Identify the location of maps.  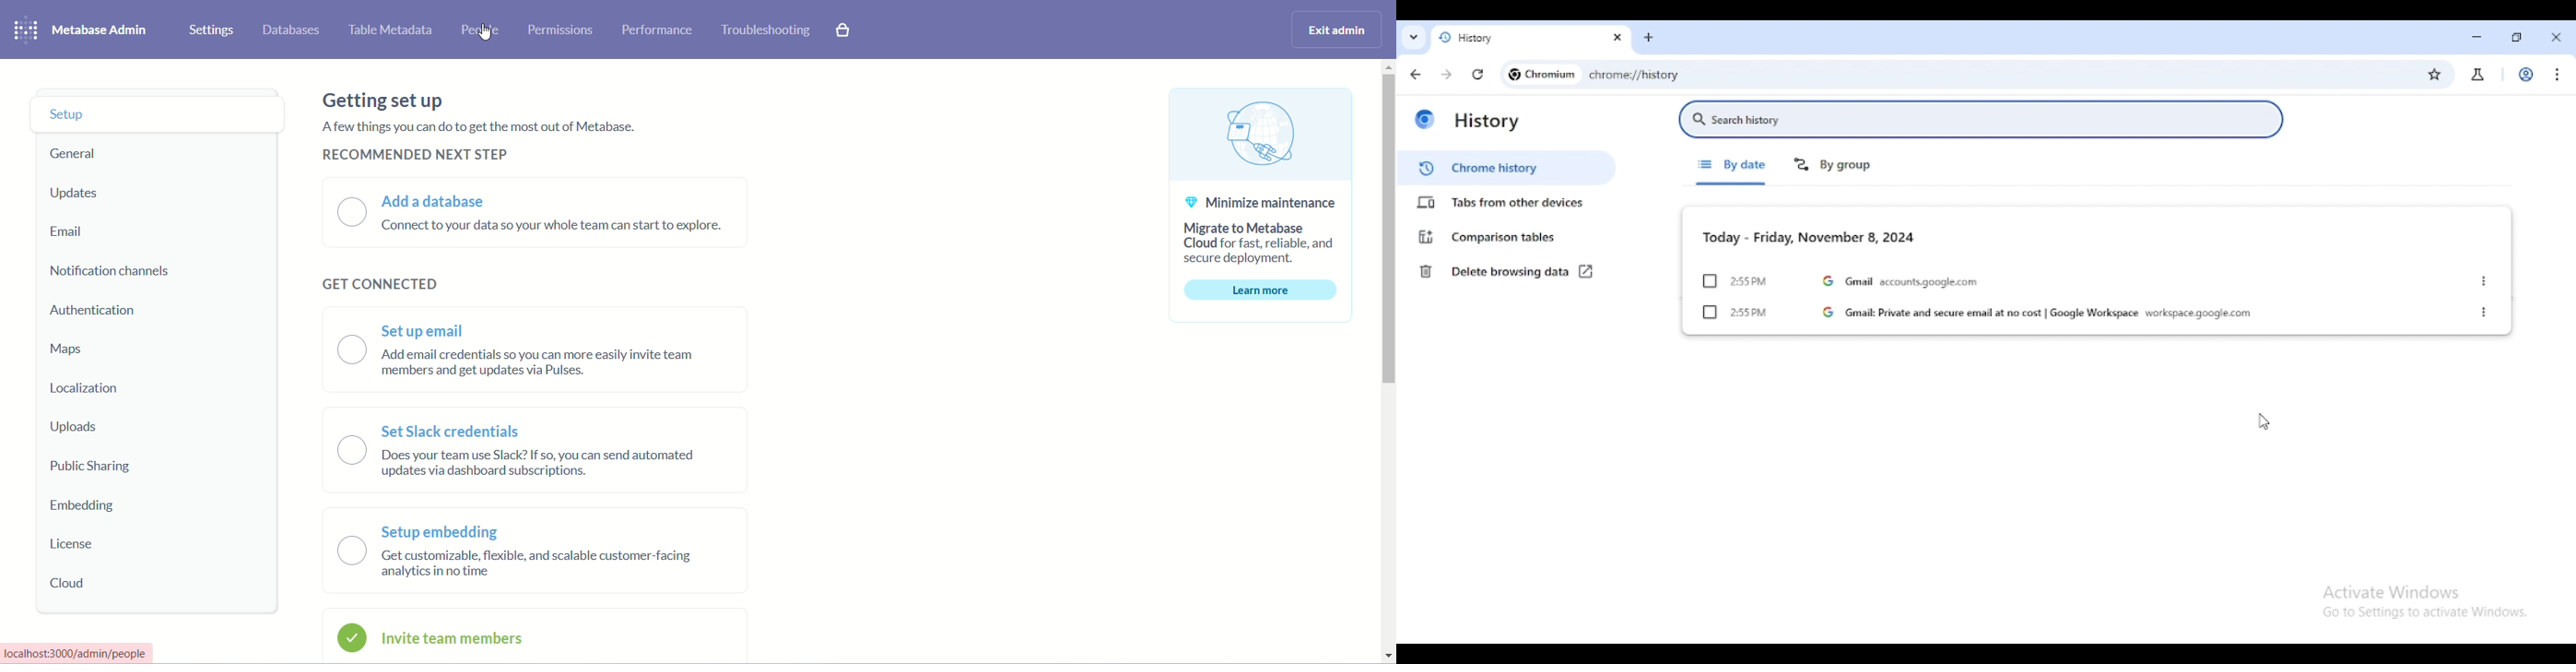
(66, 349).